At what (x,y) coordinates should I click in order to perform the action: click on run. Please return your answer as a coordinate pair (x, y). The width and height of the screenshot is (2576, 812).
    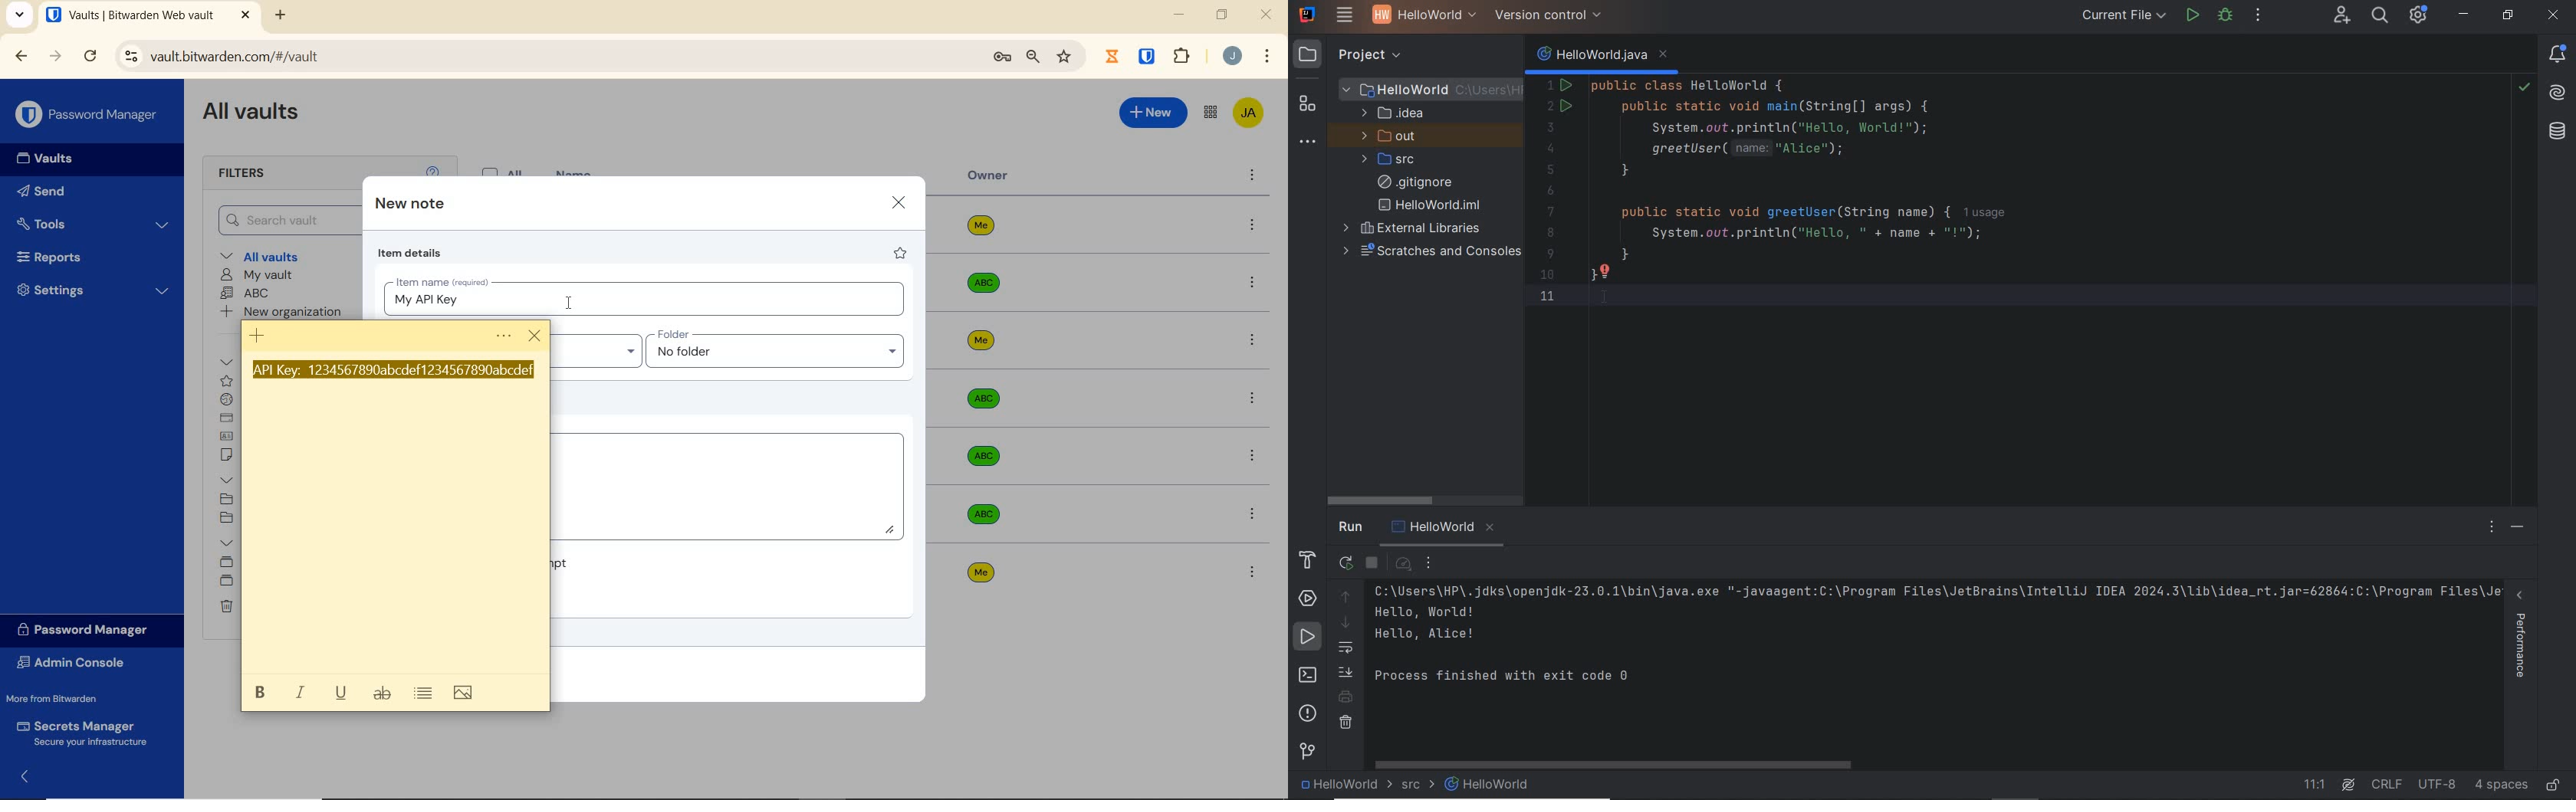
    Looking at the image, I should click on (1308, 638).